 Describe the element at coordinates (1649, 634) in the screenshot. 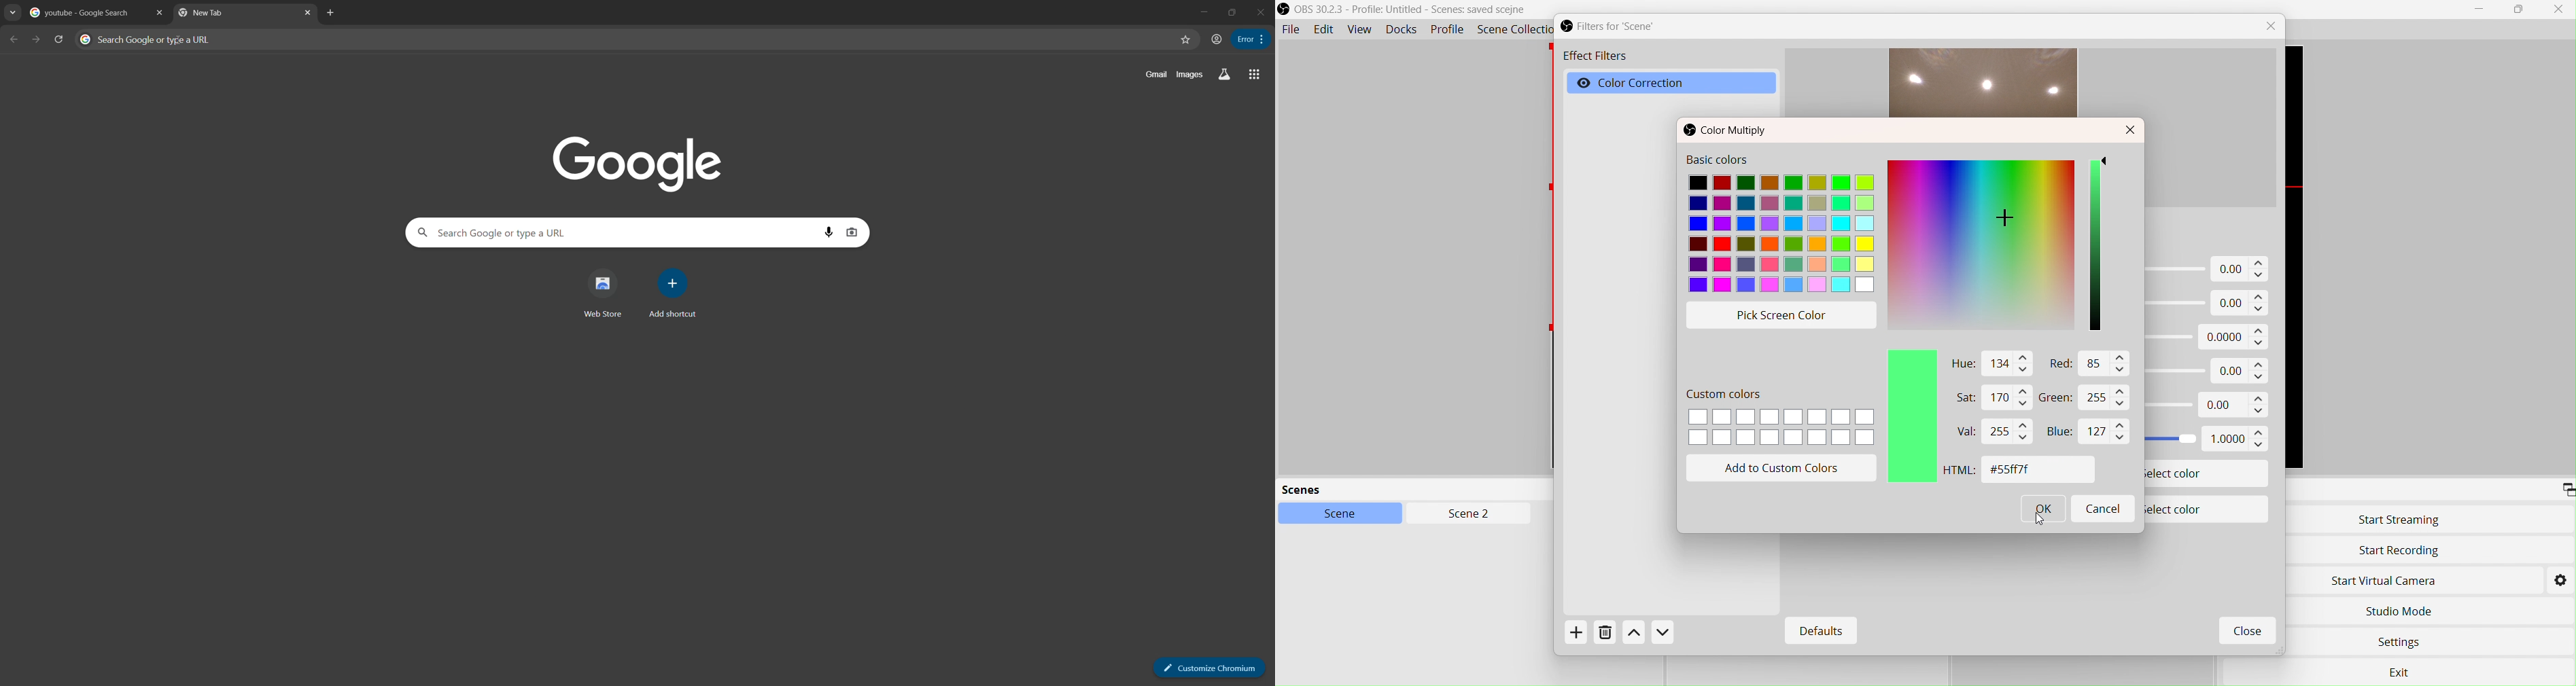

I see `Actions` at that location.